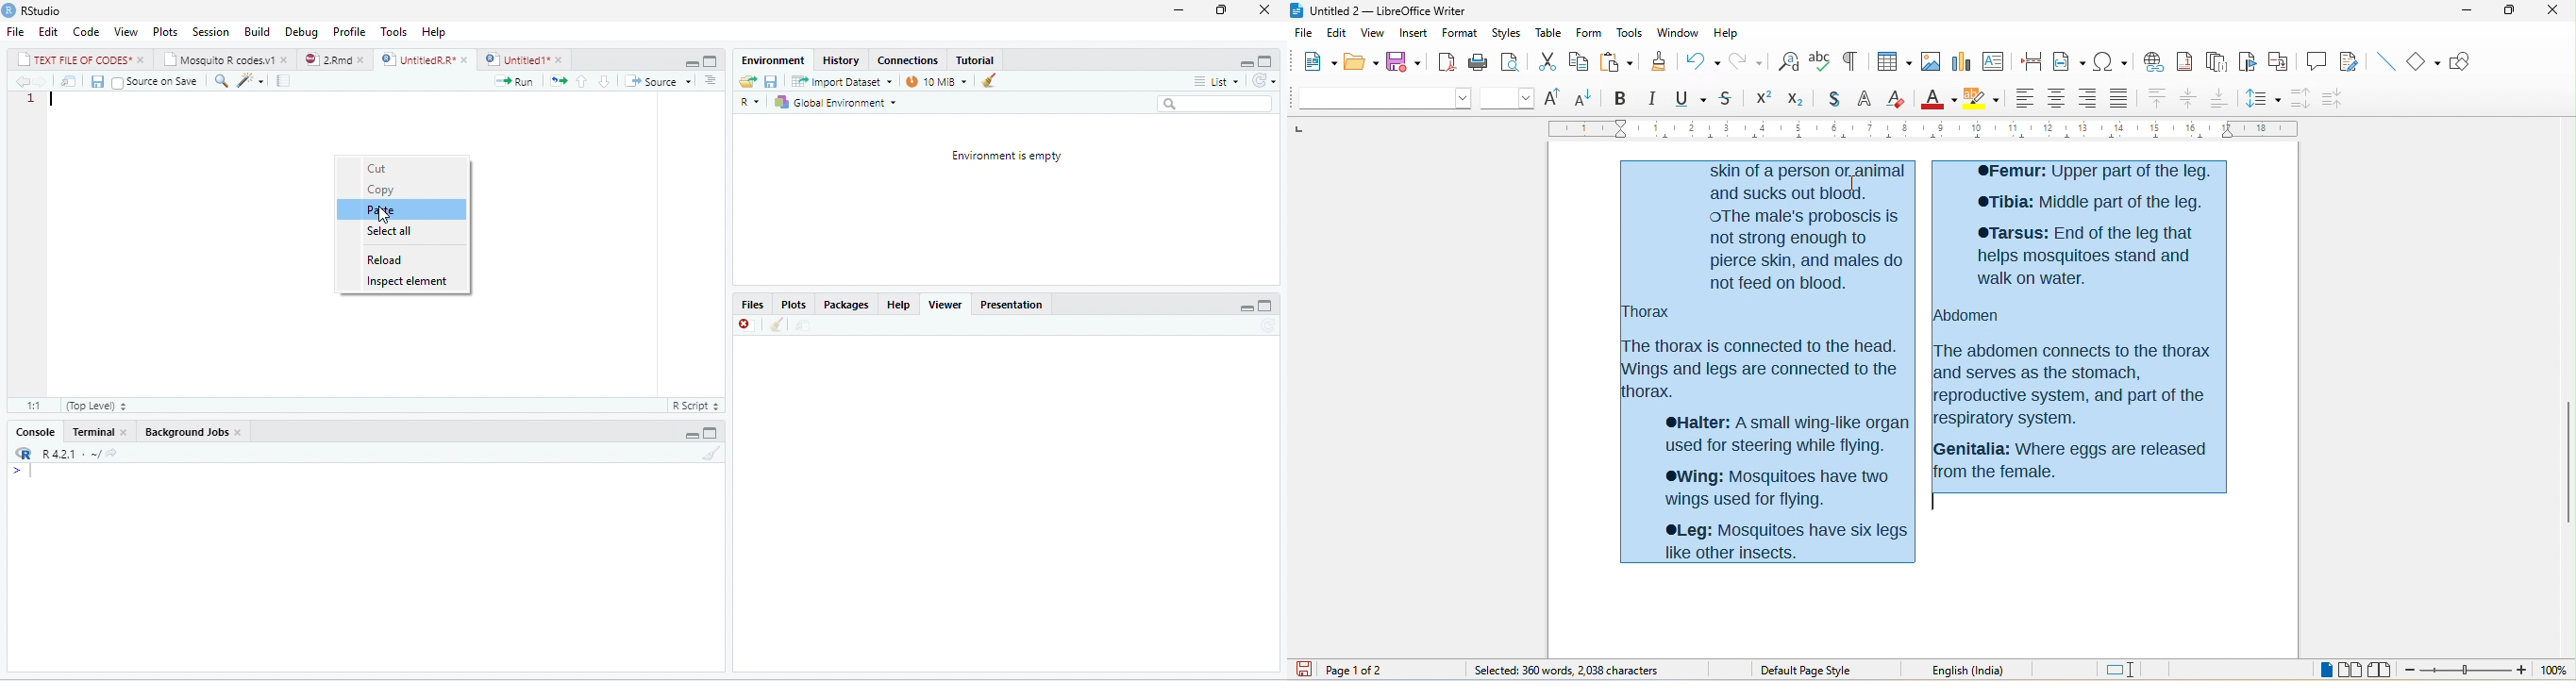 This screenshot has width=2576, height=700. I want to click on maximize, so click(1267, 305).